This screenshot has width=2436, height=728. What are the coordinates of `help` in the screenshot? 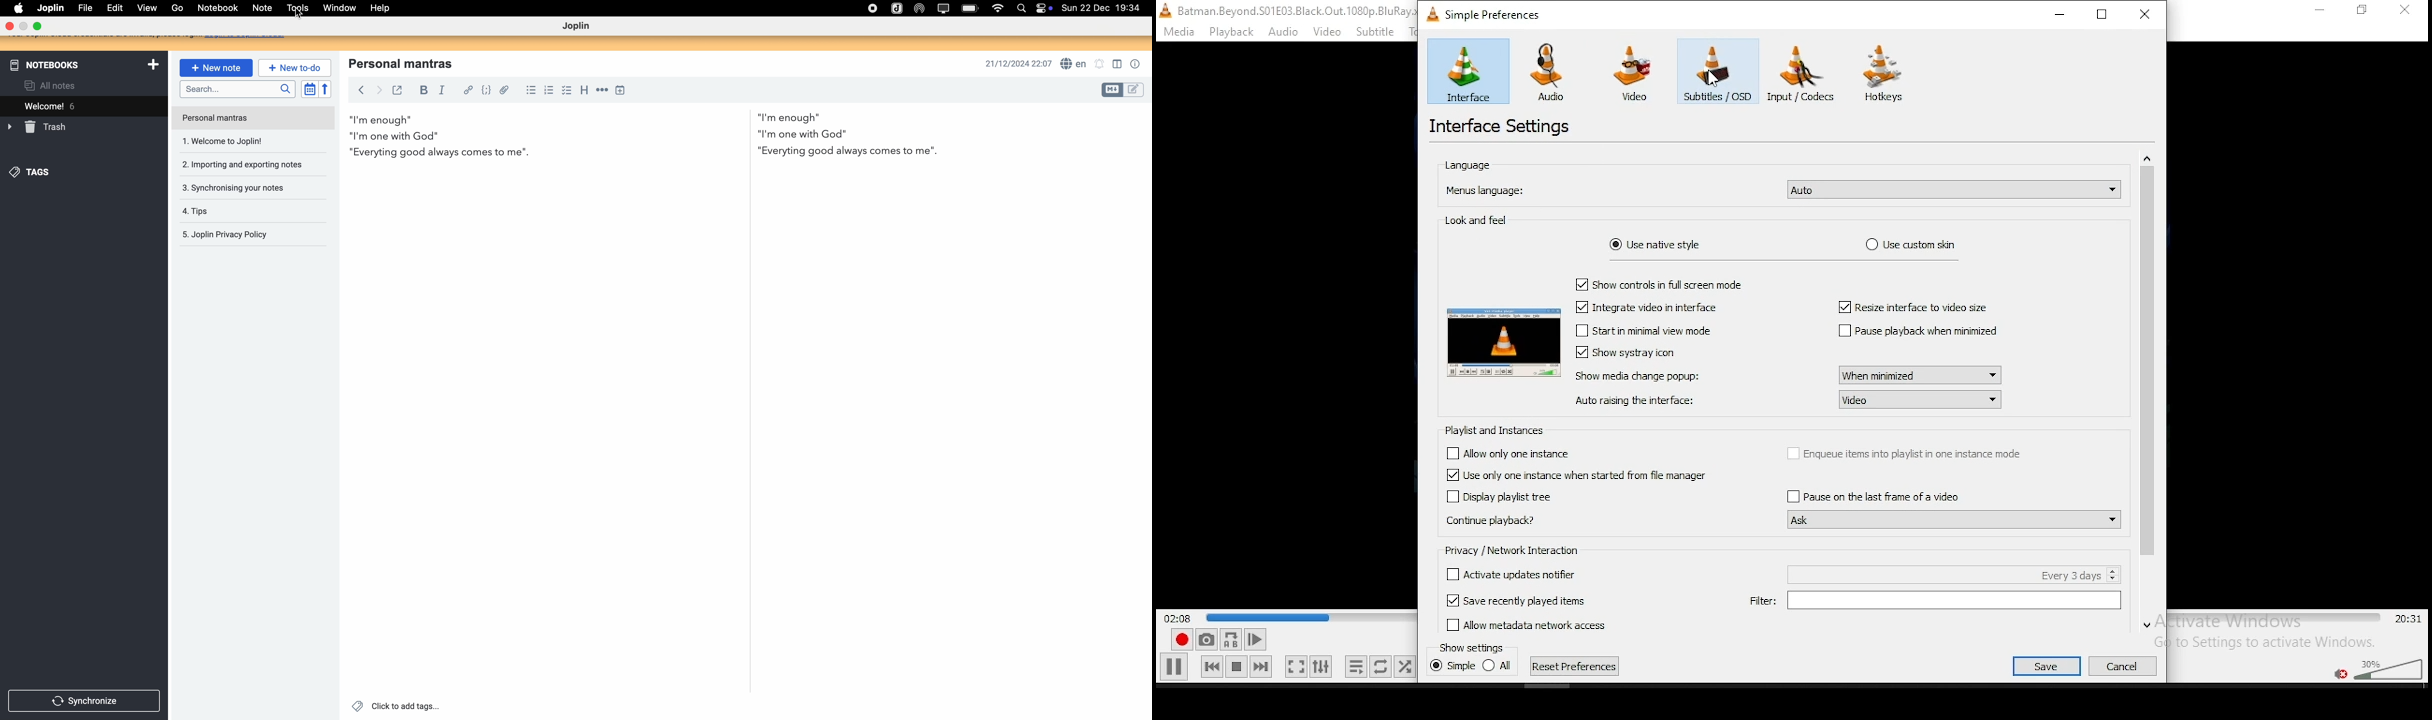 It's located at (385, 9).